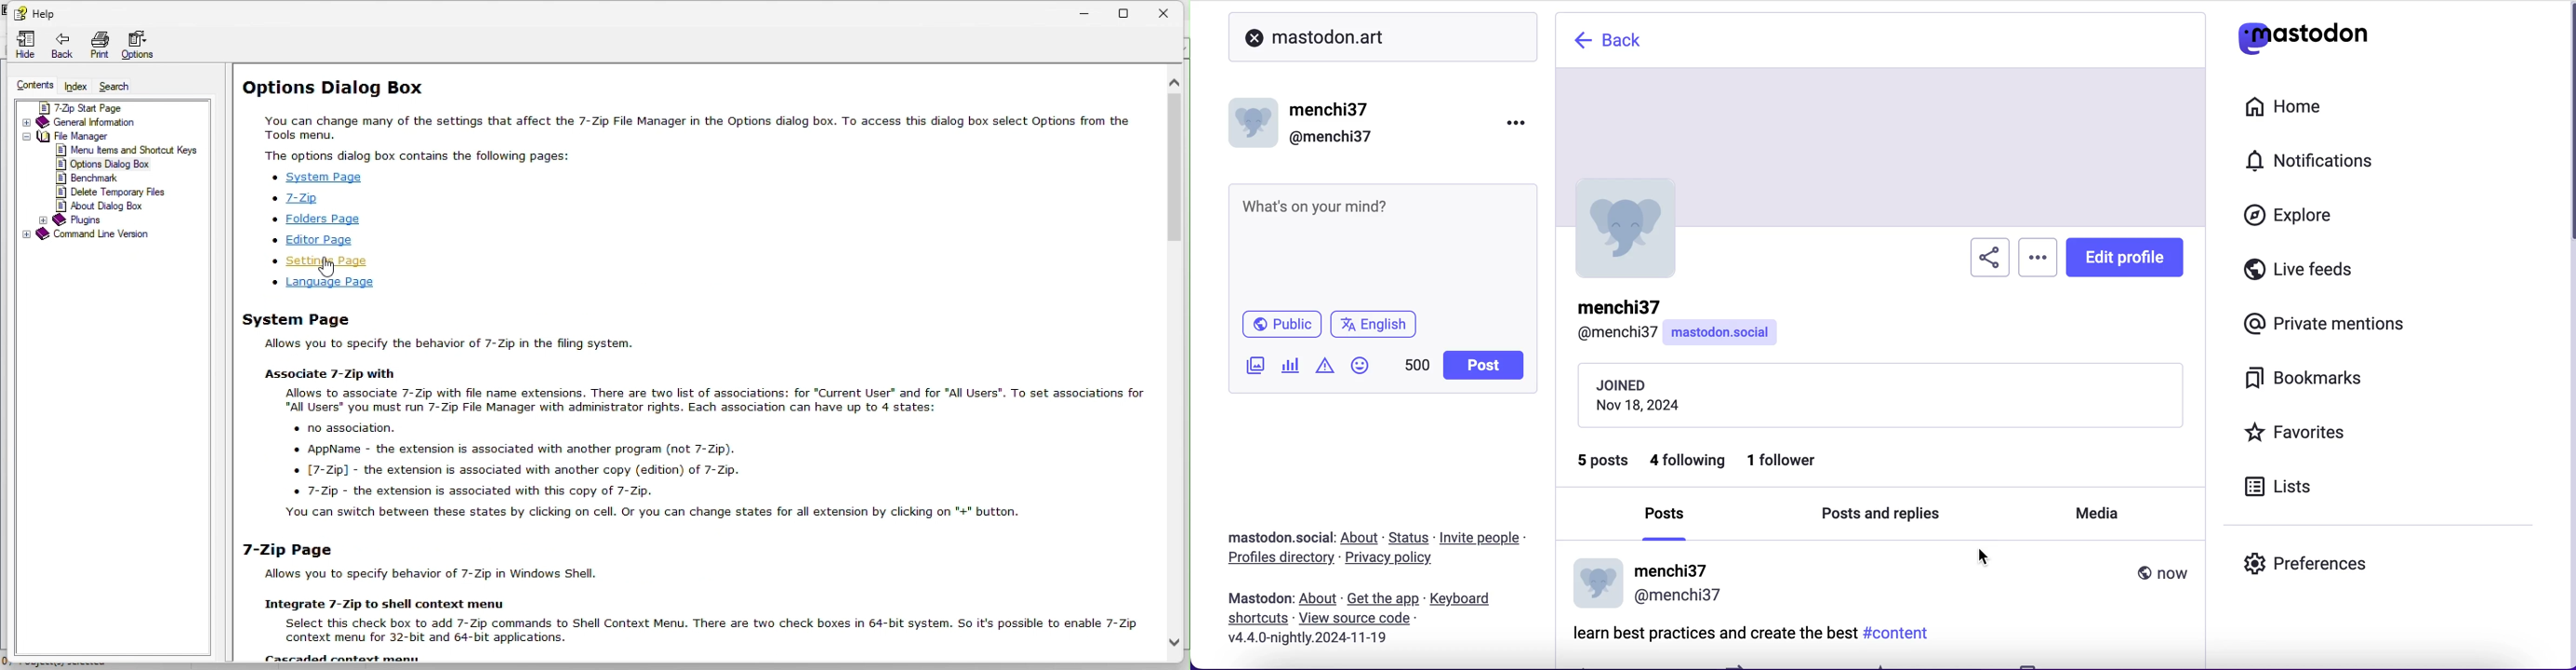  What do you see at coordinates (326, 283) in the screenshot?
I see `language page` at bounding box center [326, 283].